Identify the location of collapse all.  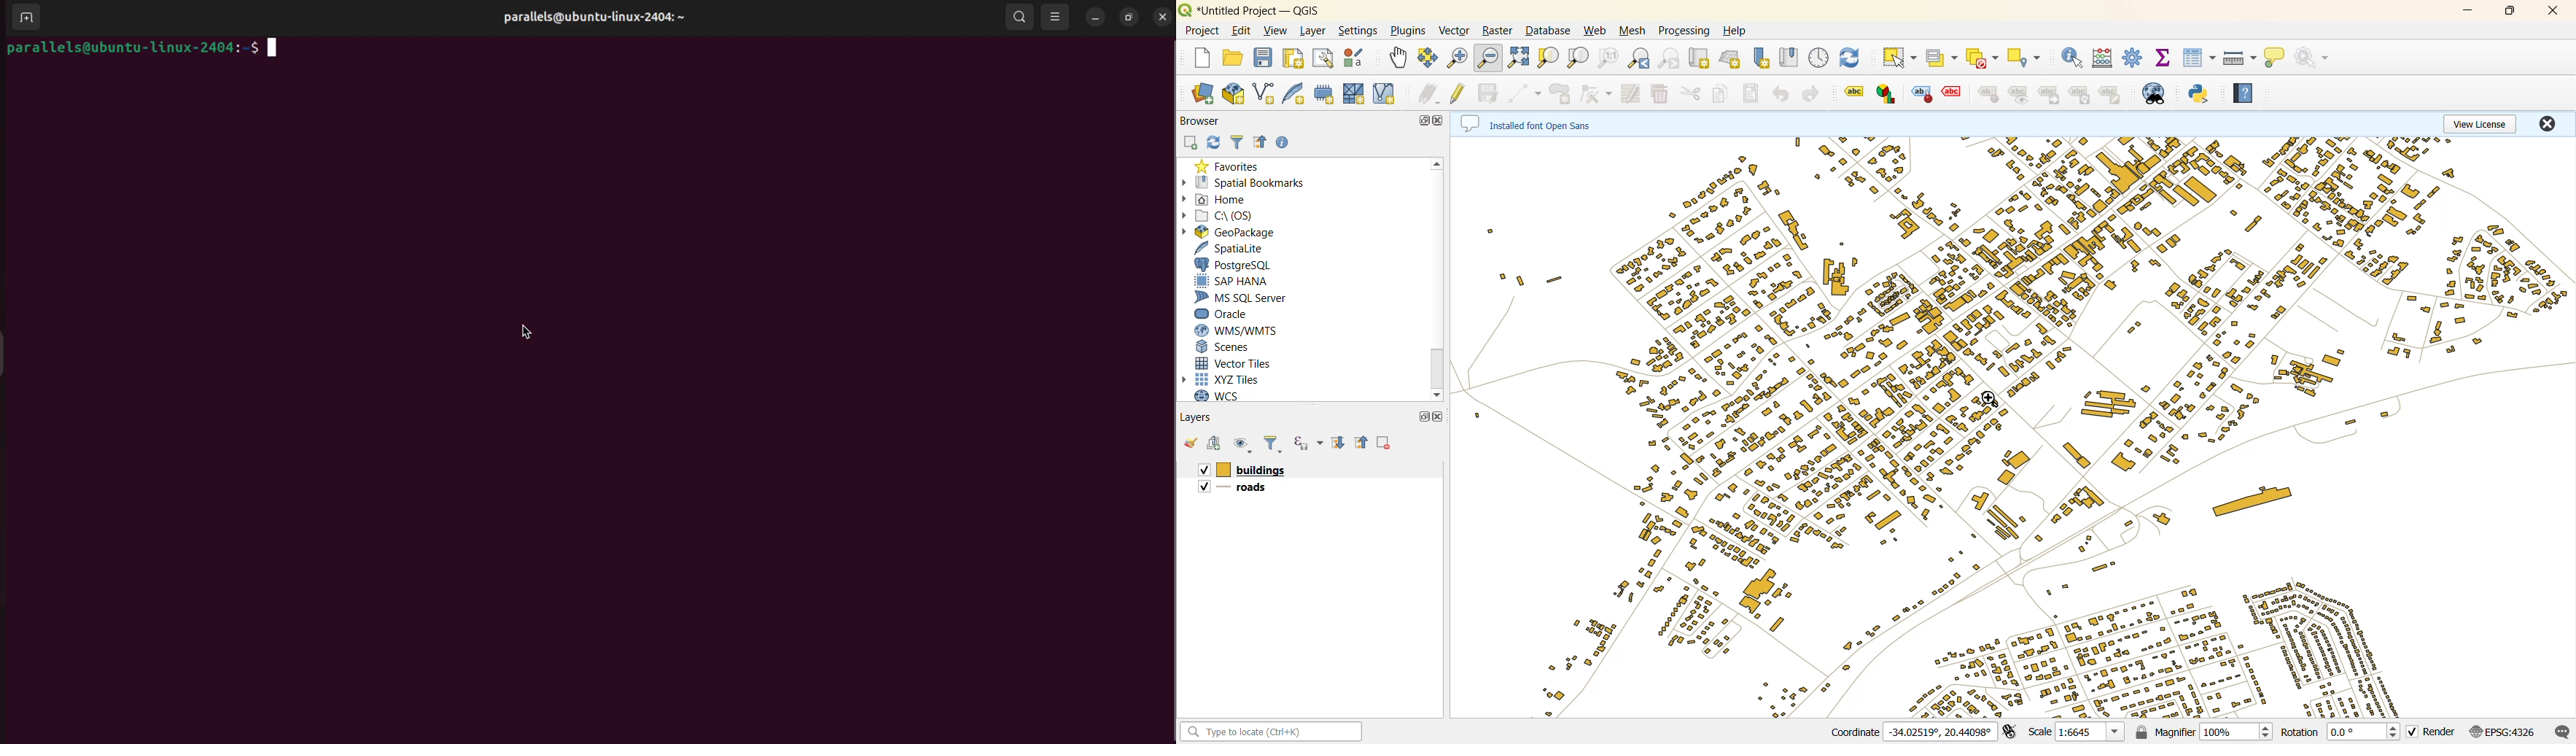
(1359, 443).